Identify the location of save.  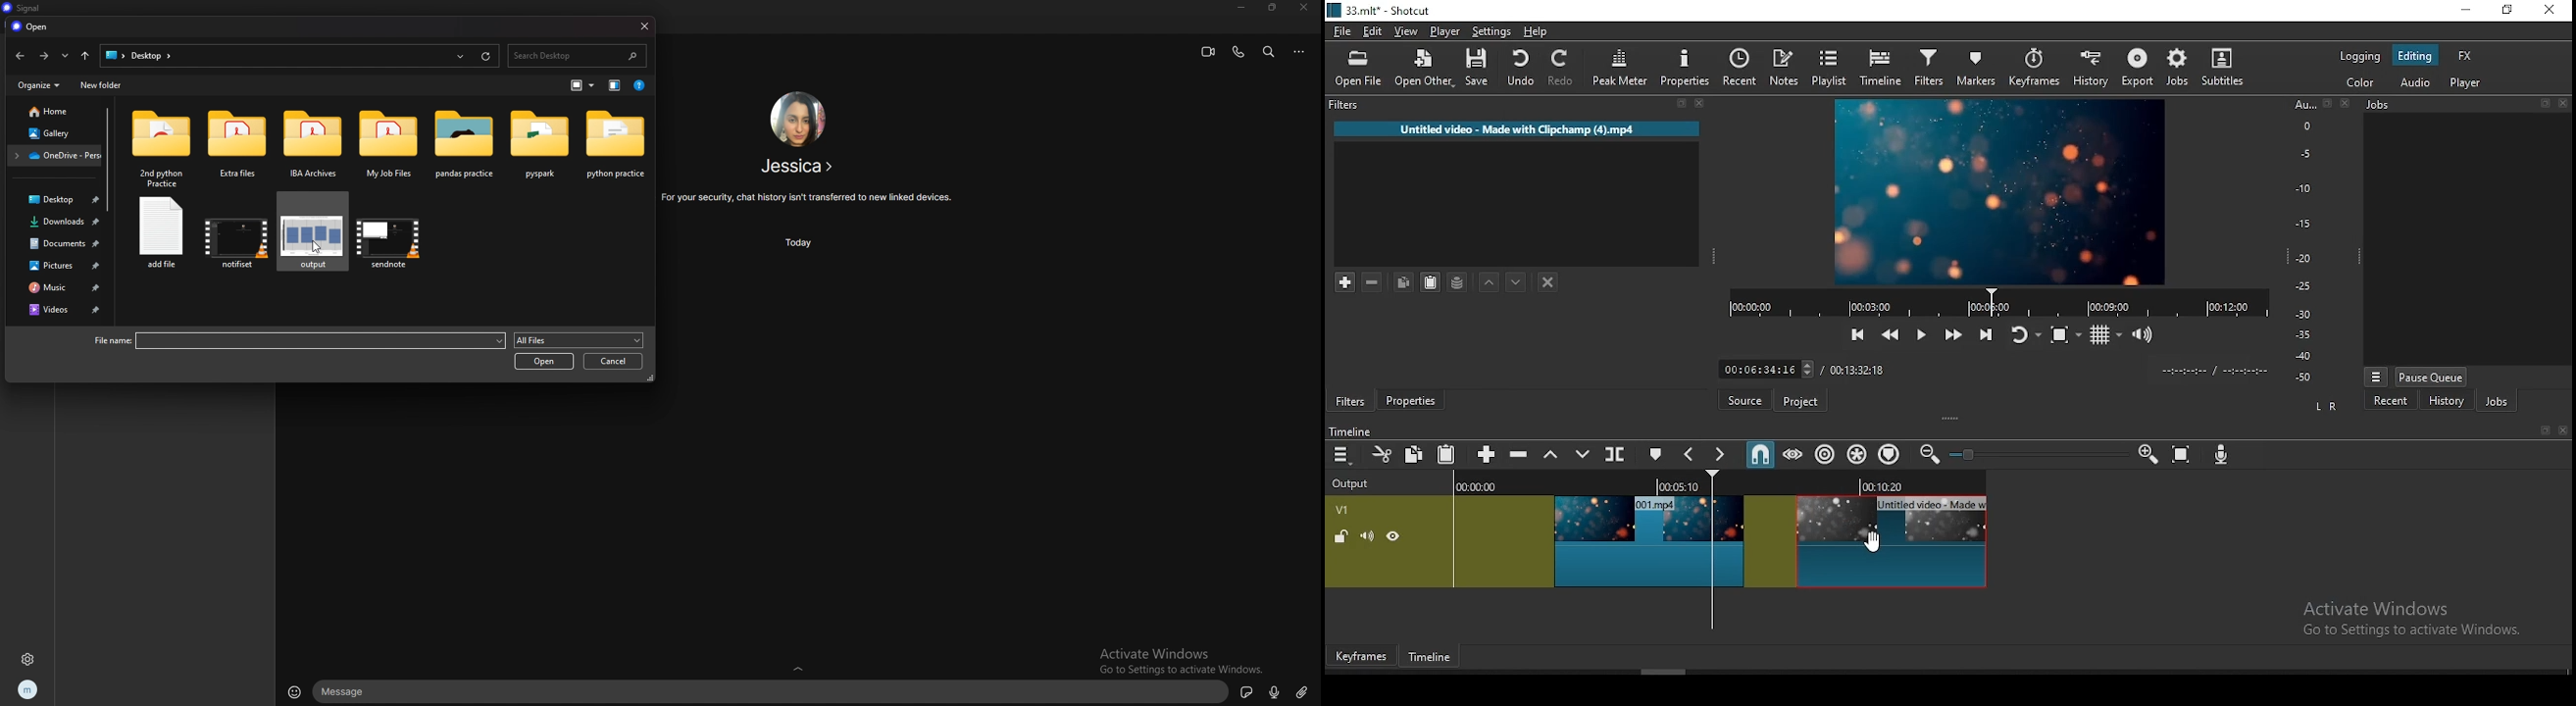
(1481, 71).